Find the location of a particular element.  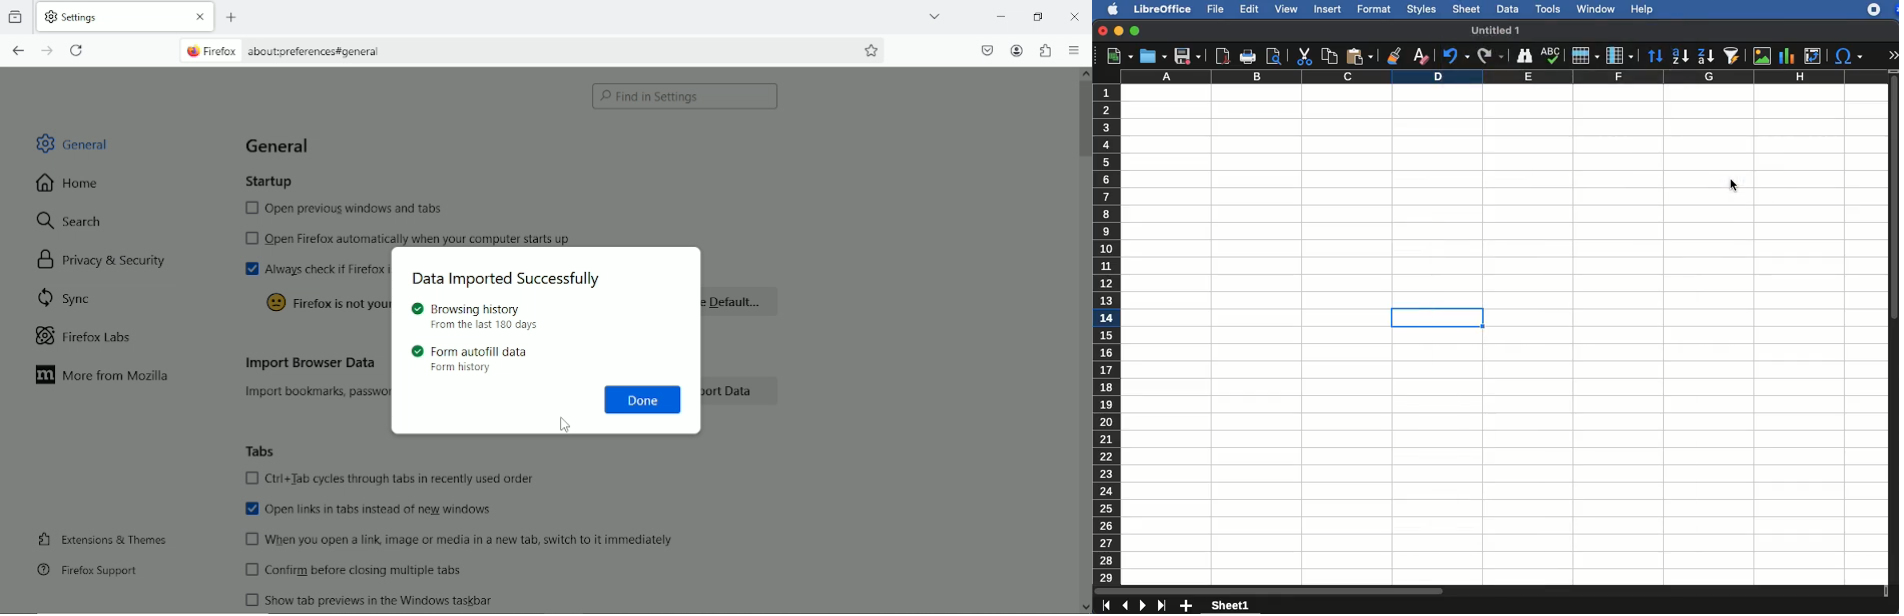

add is located at coordinates (1188, 606).